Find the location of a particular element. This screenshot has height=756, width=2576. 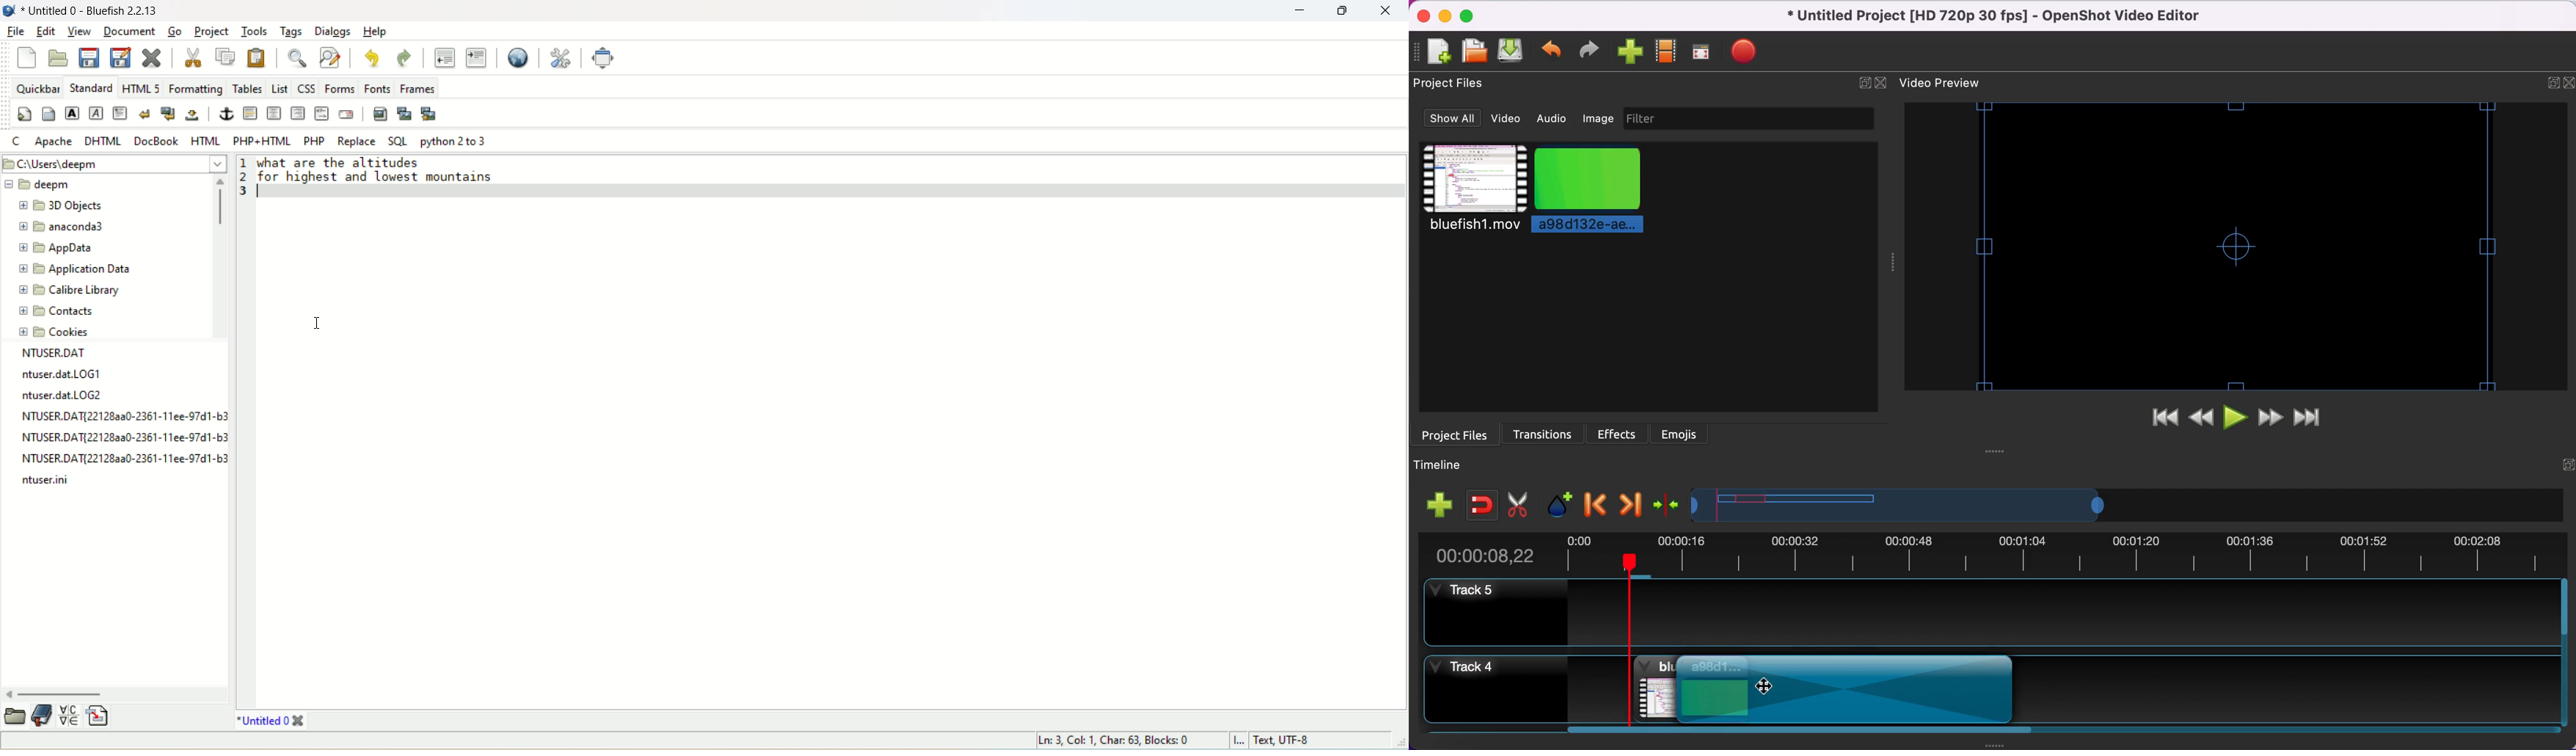

preview in browser is located at coordinates (519, 58).